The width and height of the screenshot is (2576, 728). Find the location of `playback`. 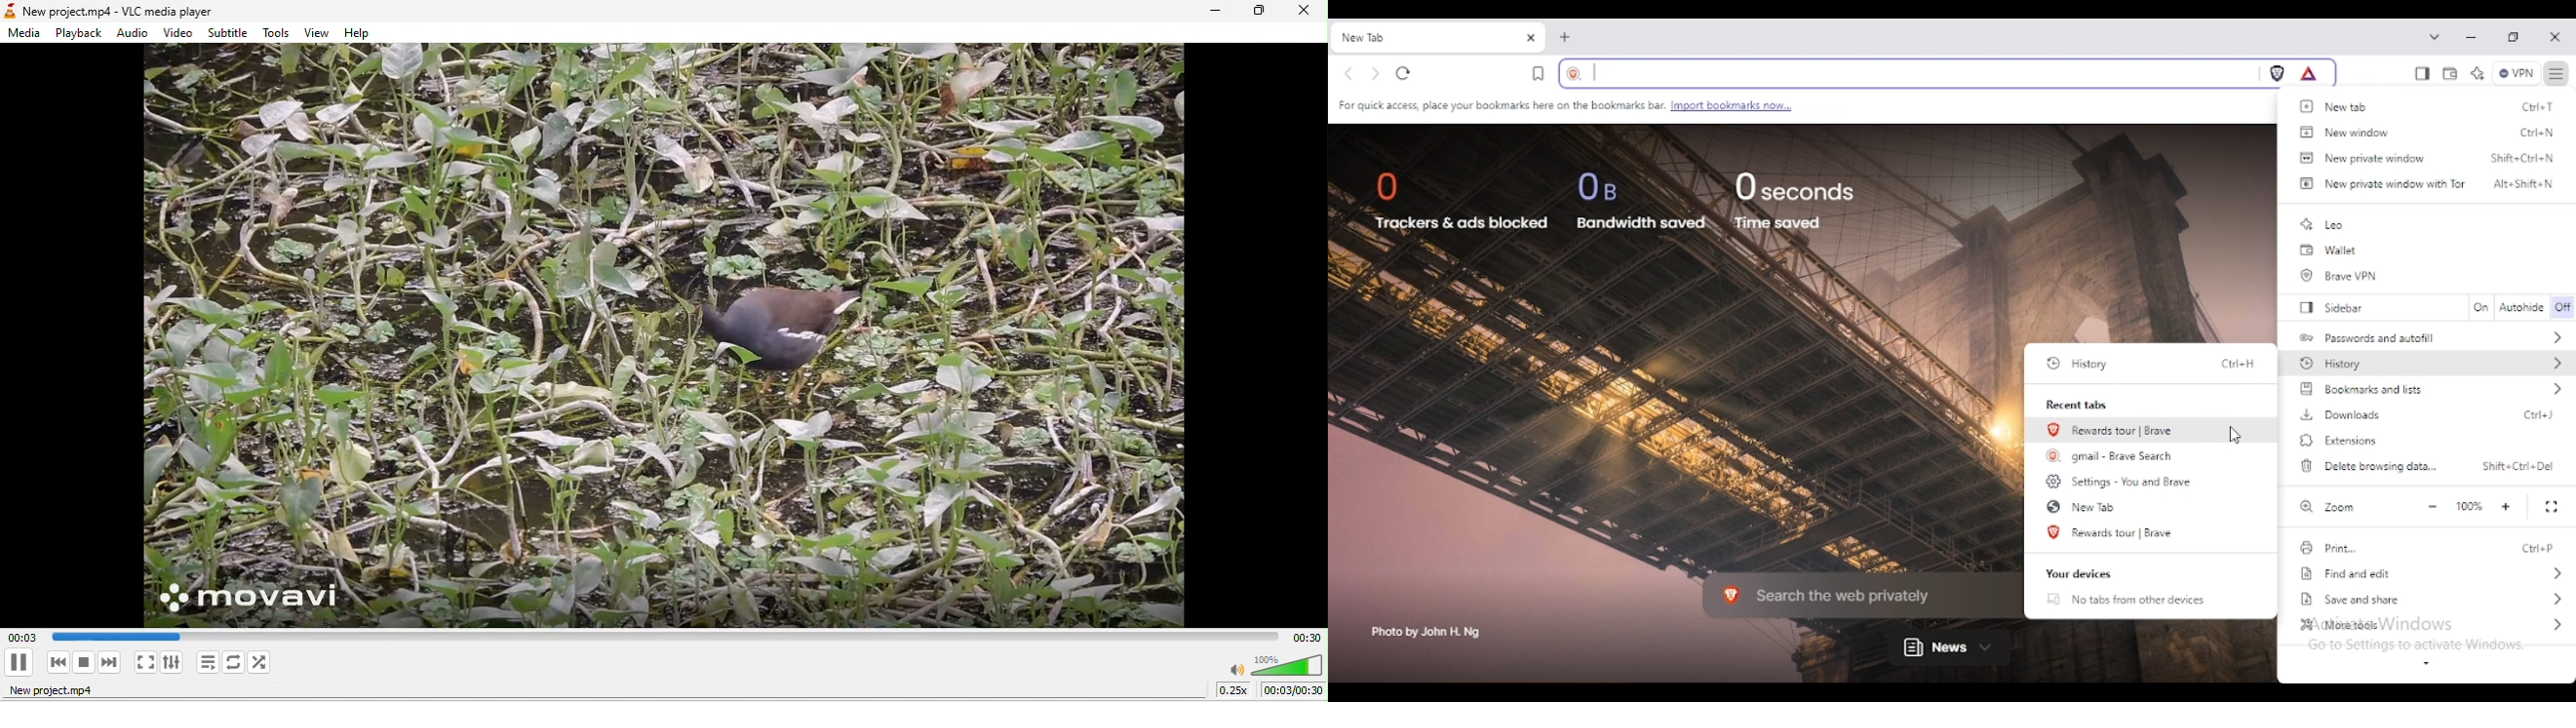

playback is located at coordinates (80, 31).